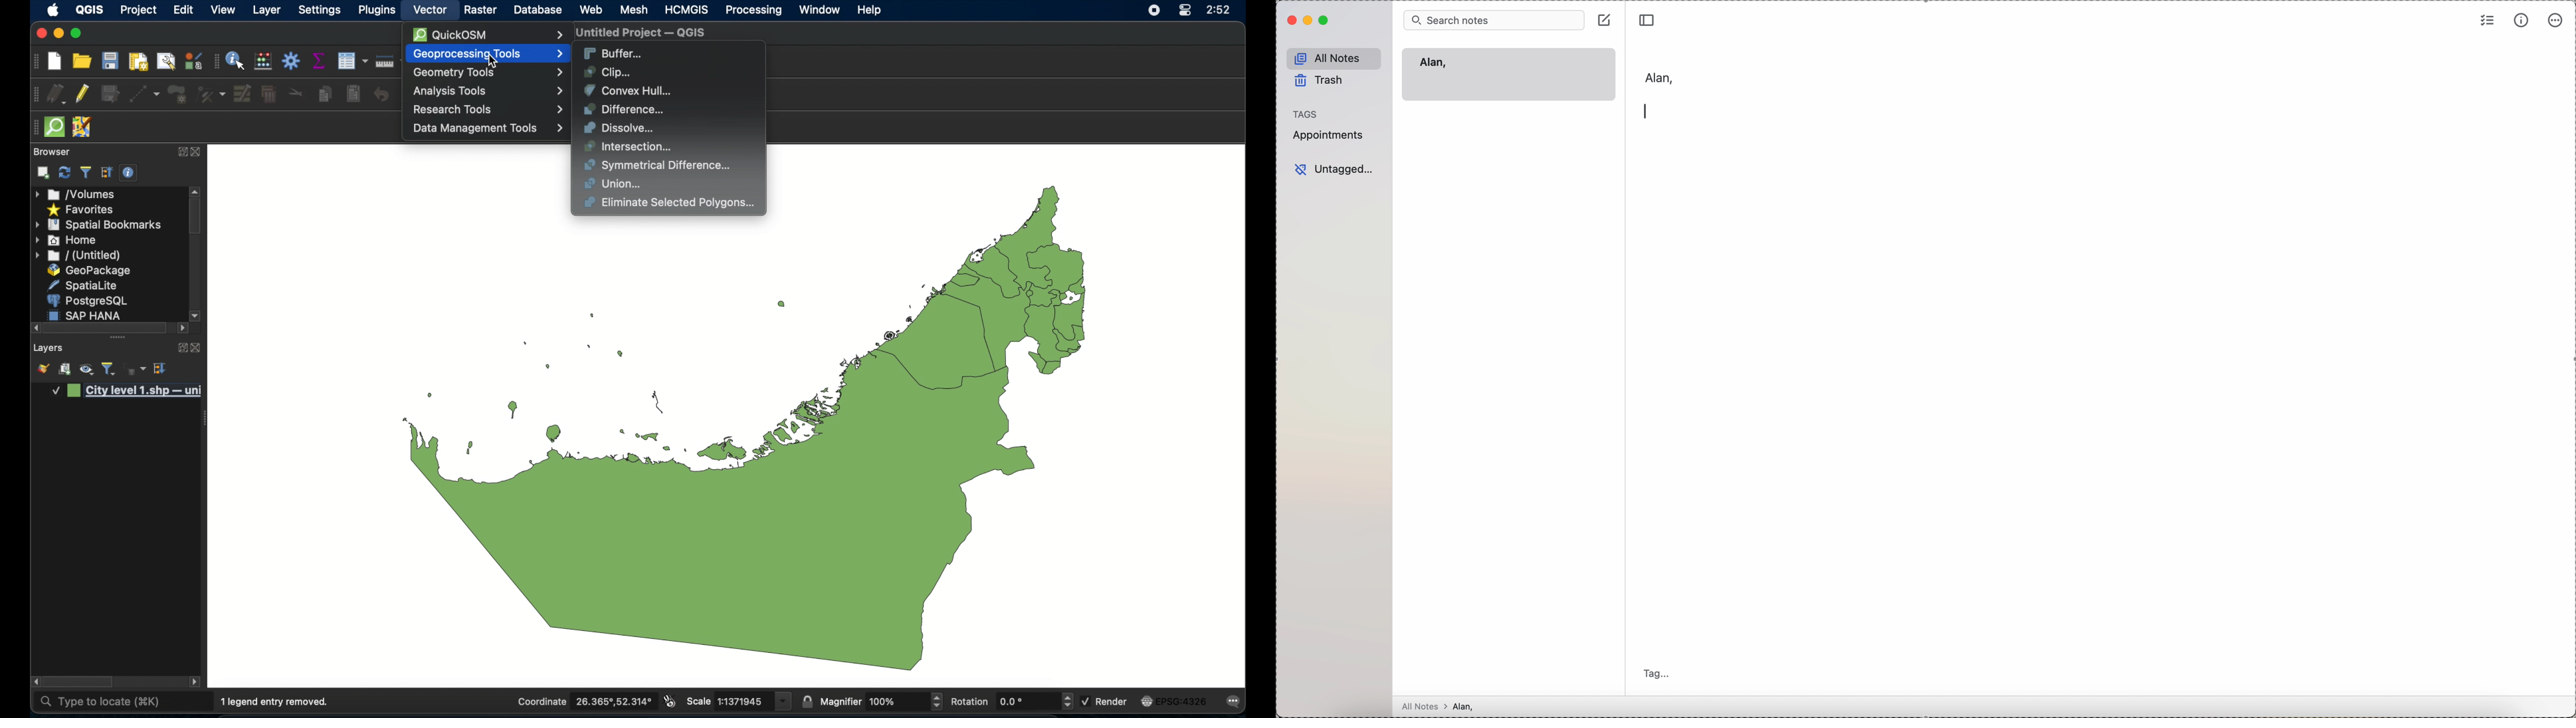 The width and height of the screenshot is (2576, 728). I want to click on toggle editing, so click(83, 94).